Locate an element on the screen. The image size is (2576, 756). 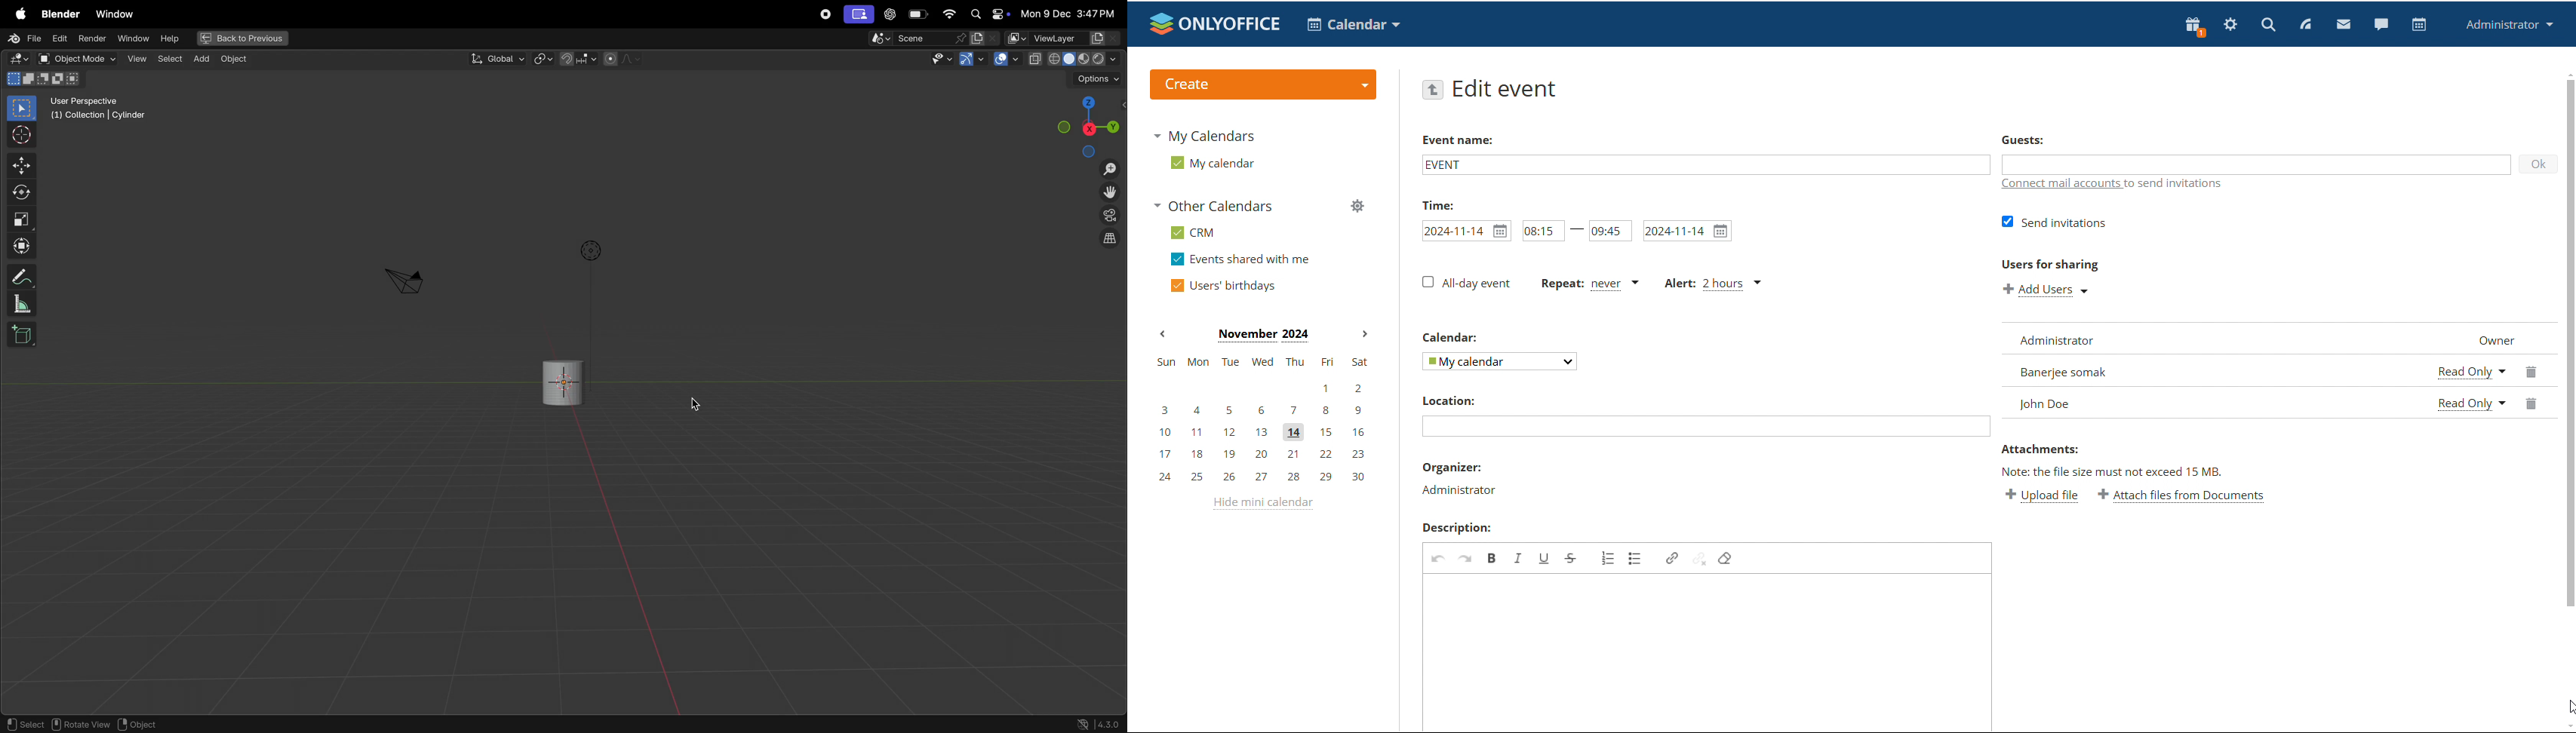
visibility is located at coordinates (941, 59).